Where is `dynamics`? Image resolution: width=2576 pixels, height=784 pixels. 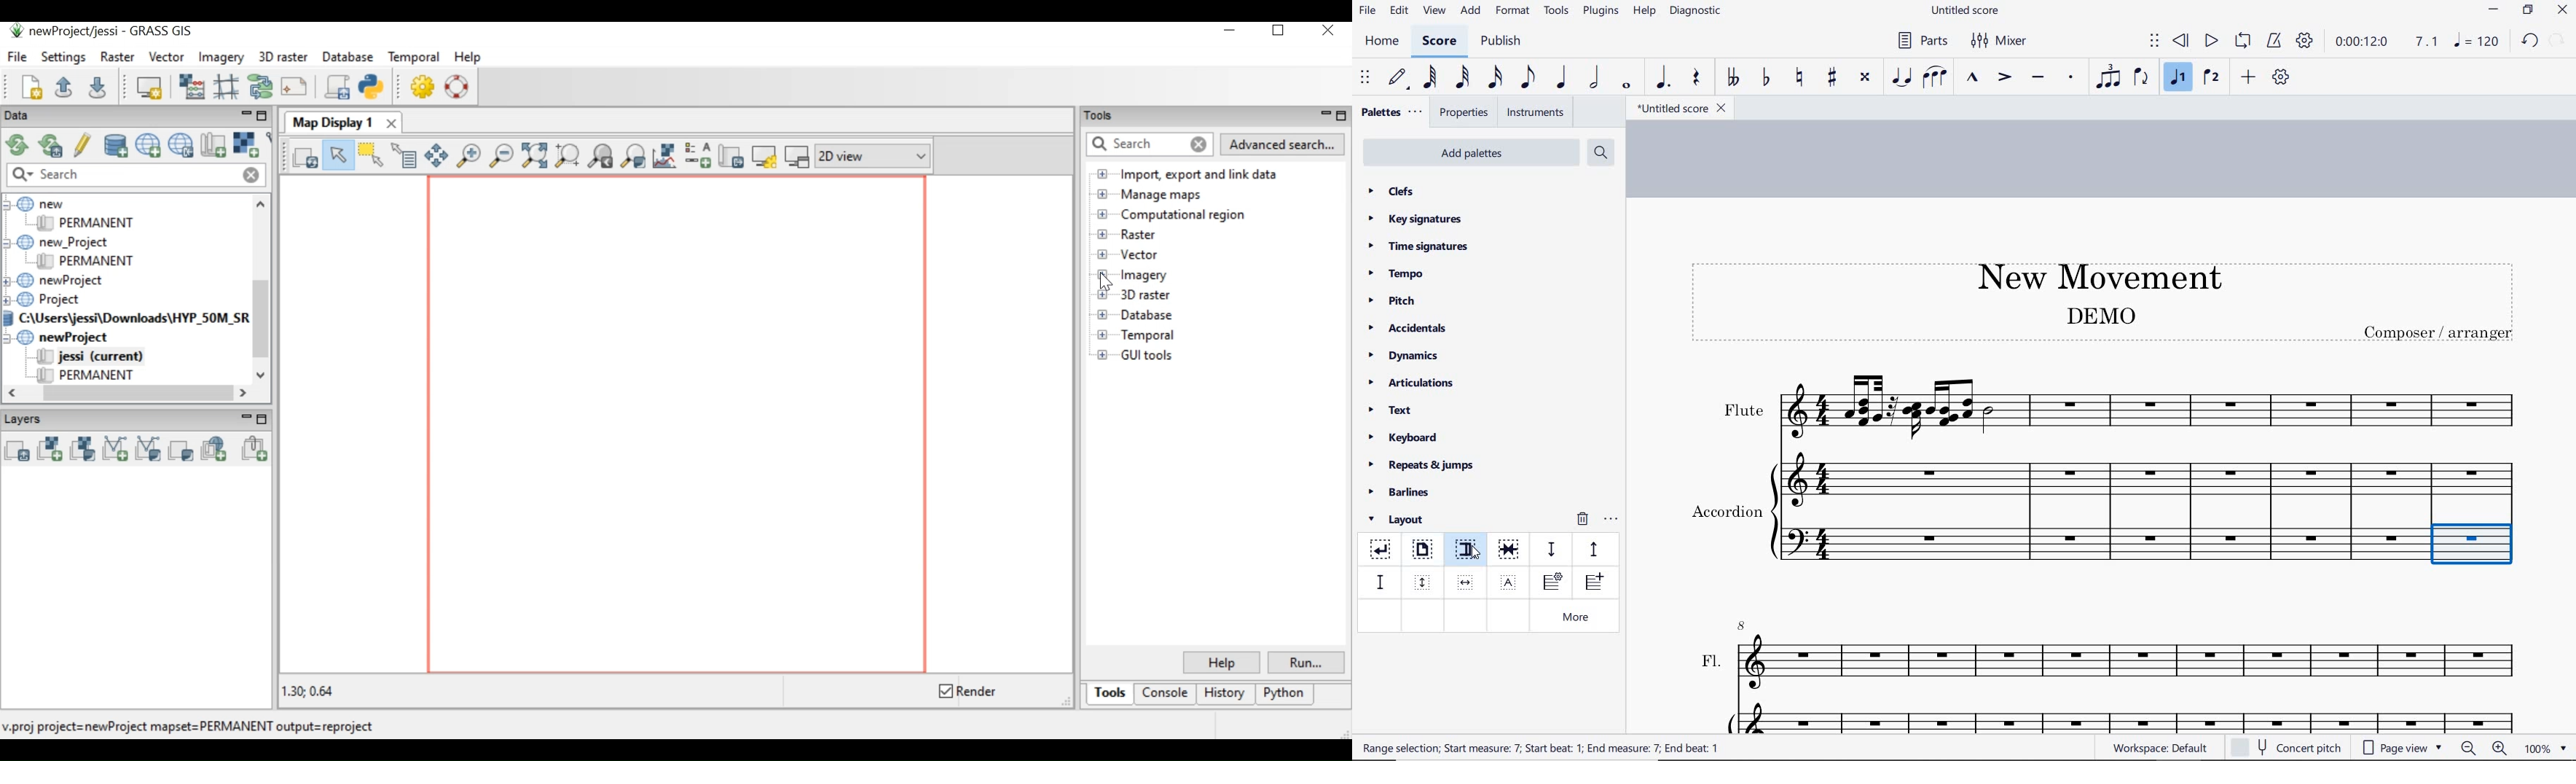 dynamics is located at coordinates (1407, 356).